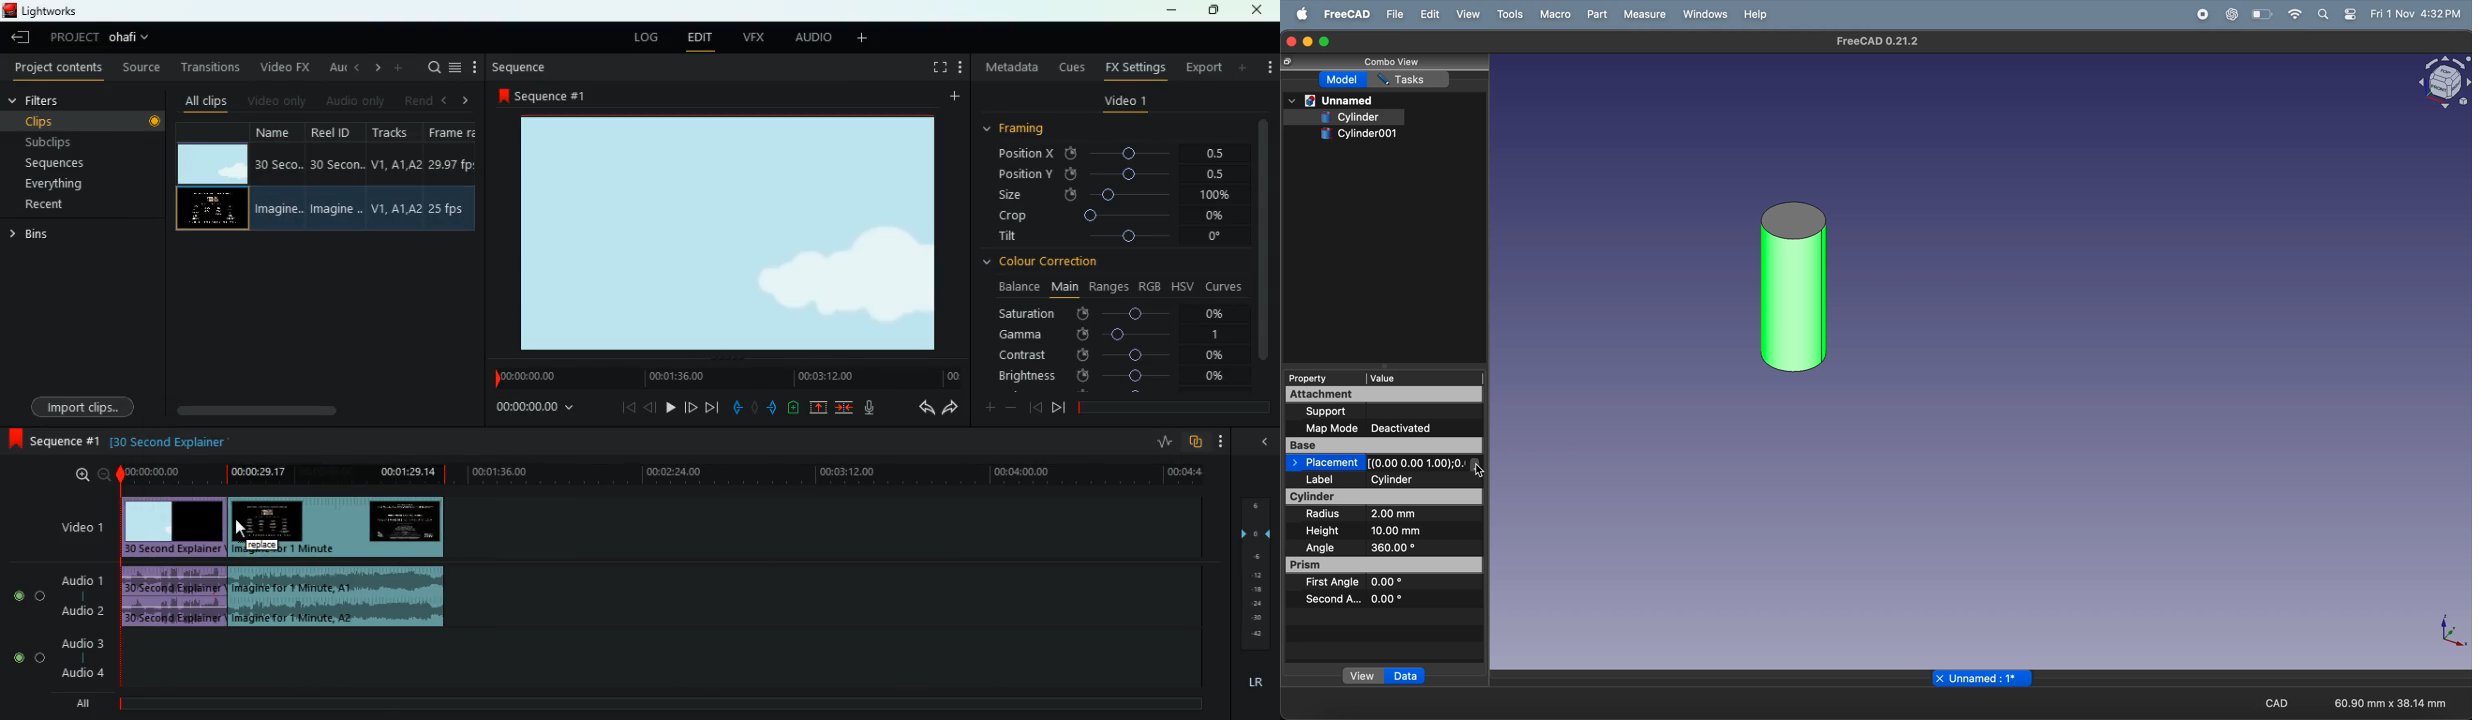  I want to click on time, so click(533, 409).